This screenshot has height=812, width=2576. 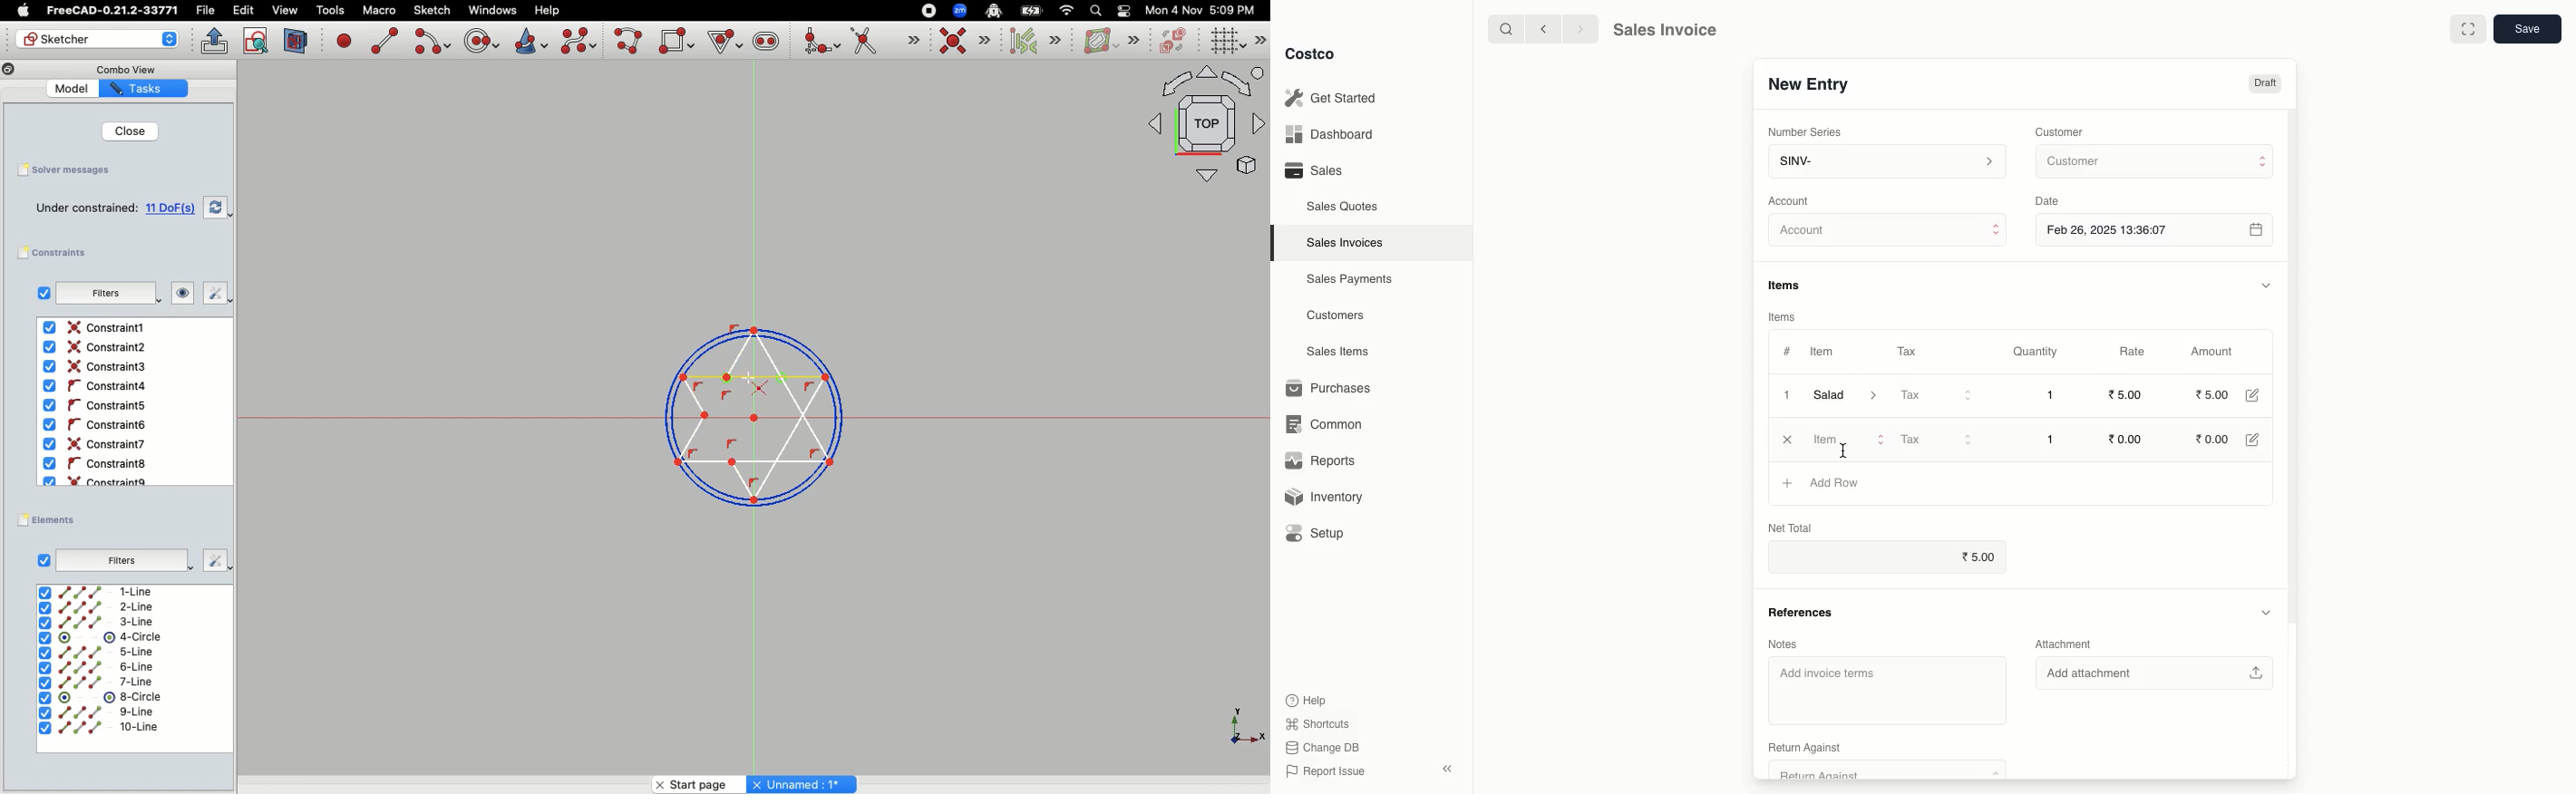 I want to click on Inventory, so click(x=1327, y=495).